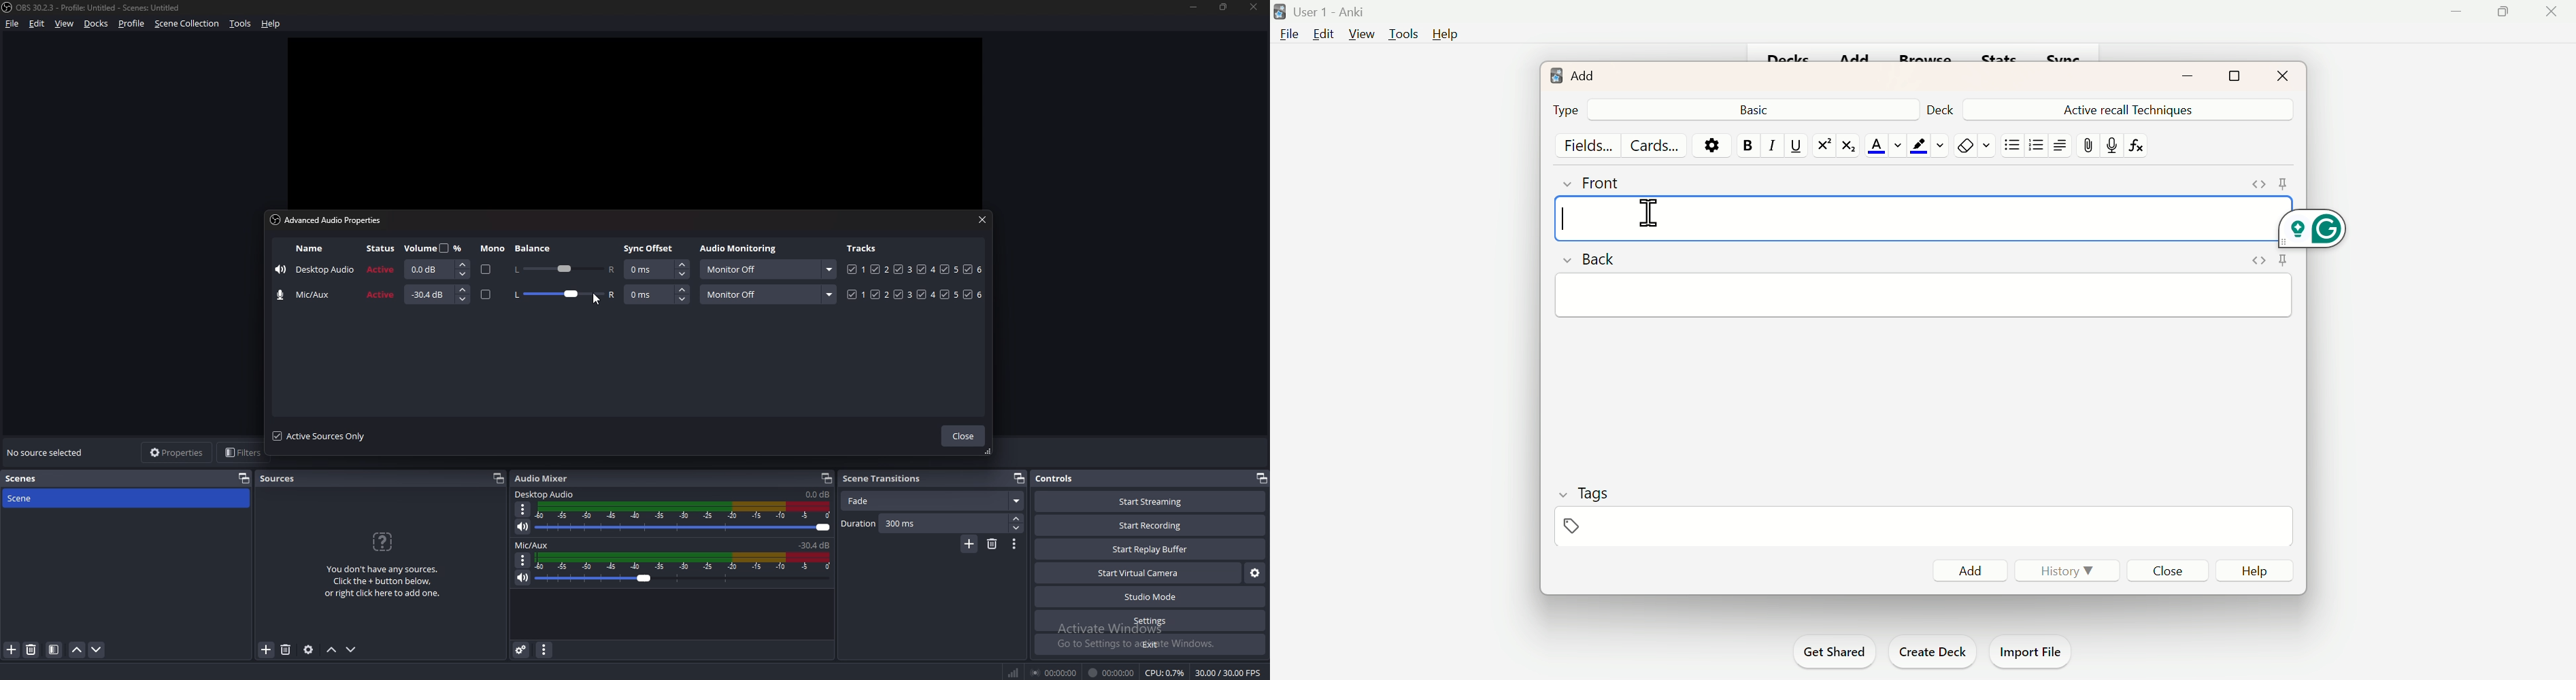  What do you see at coordinates (545, 493) in the screenshot?
I see `desktop audio` at bounding box center [545, 493].